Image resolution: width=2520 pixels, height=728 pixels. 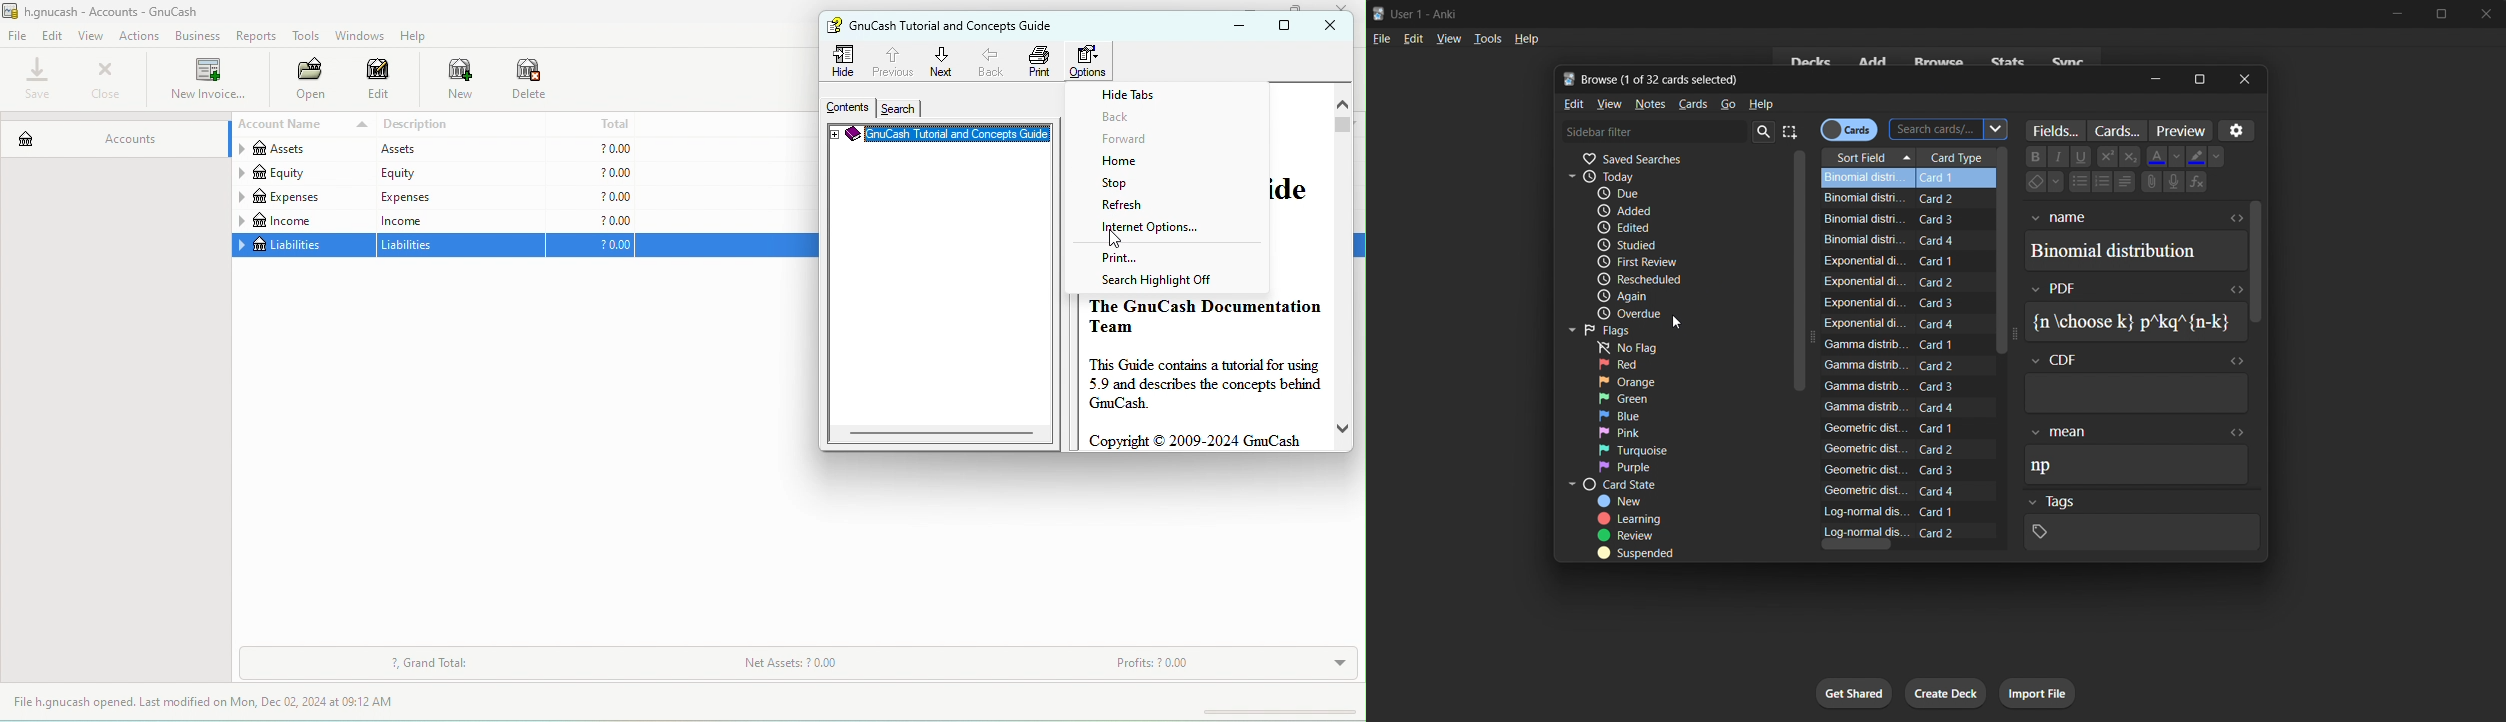 What do you see at coordinates (461, 125) in the screenshot?
I see `description` at bounding box center [461, 125].